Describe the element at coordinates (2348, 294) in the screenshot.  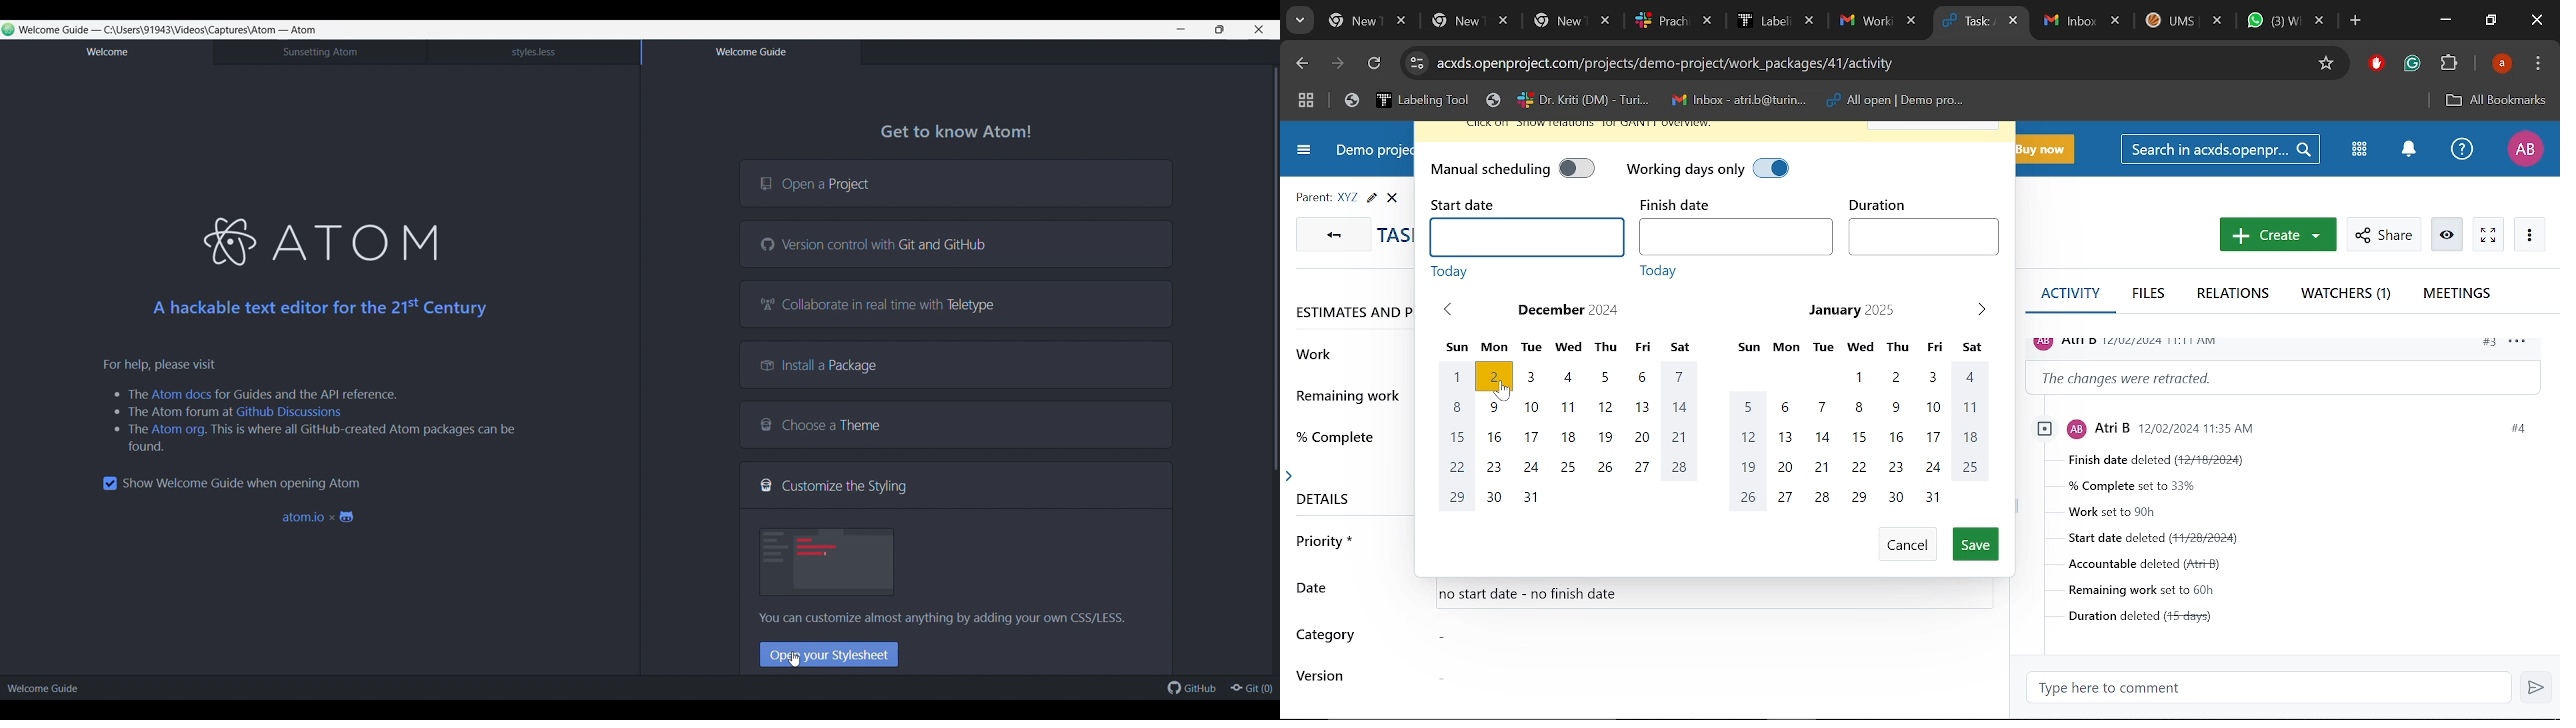
I see `Watchers` at that location.